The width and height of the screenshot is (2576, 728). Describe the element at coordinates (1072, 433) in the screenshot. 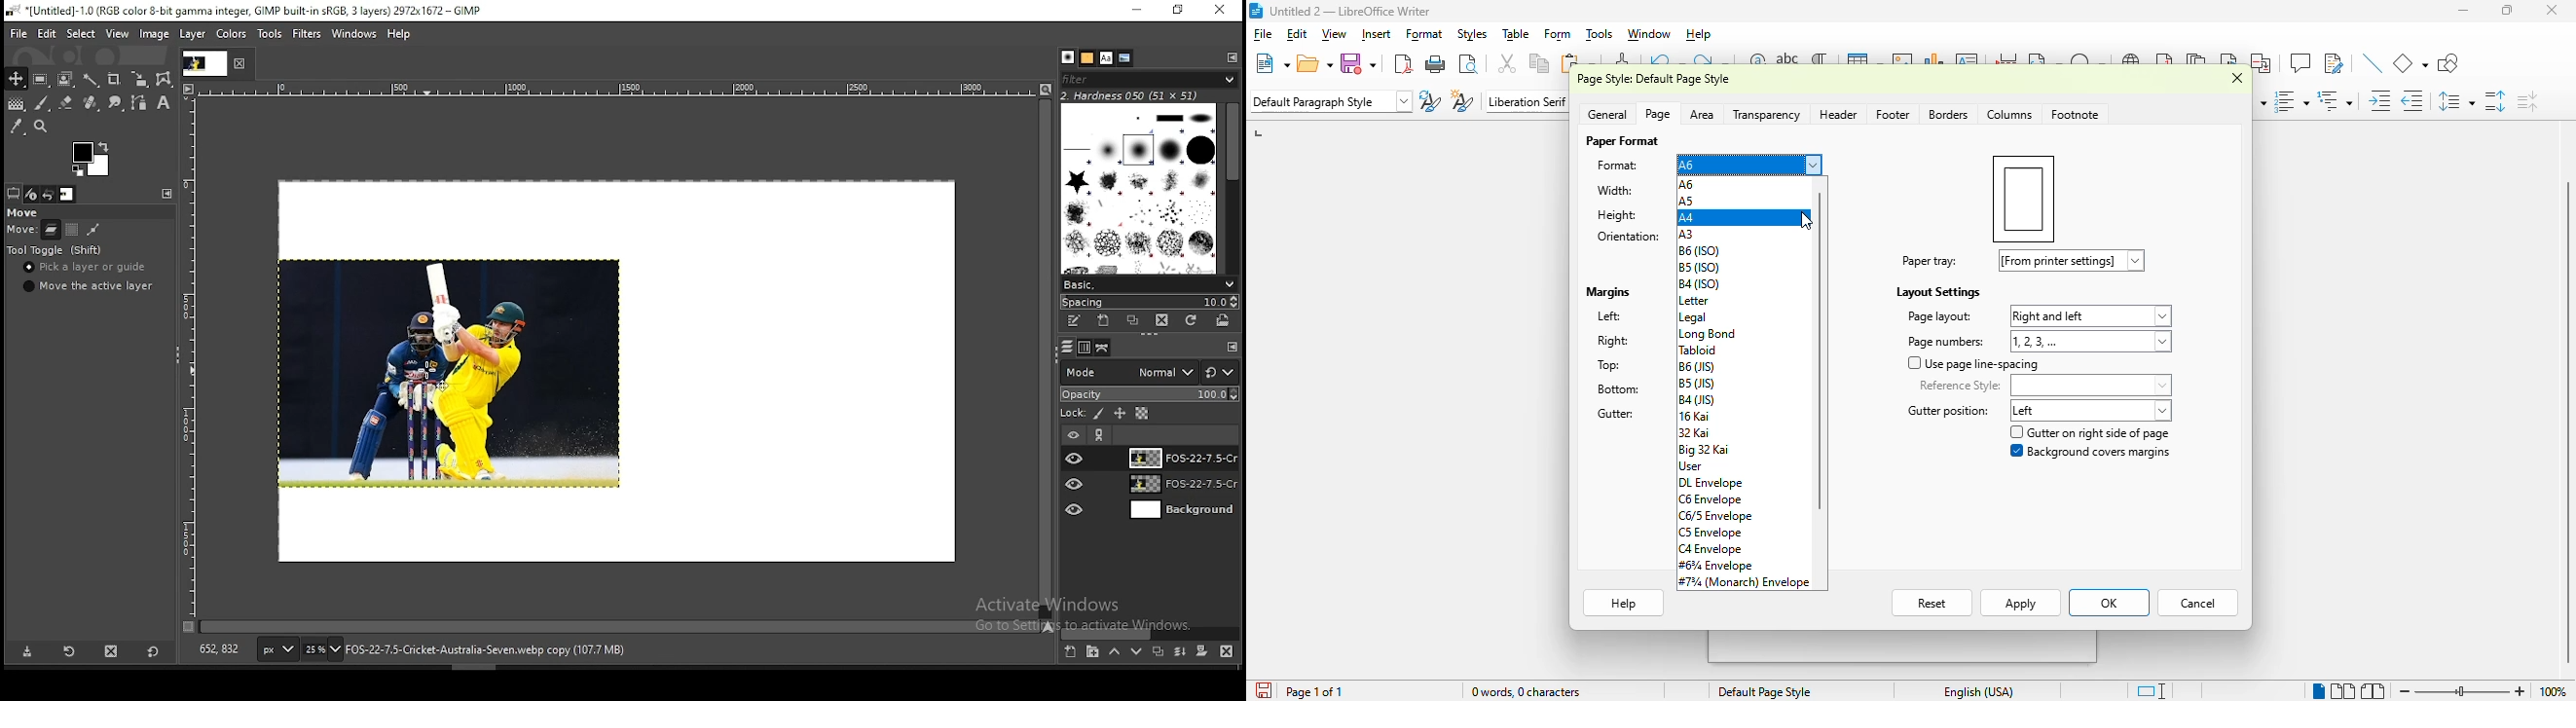

I see `layer visibility on/off` at that location.